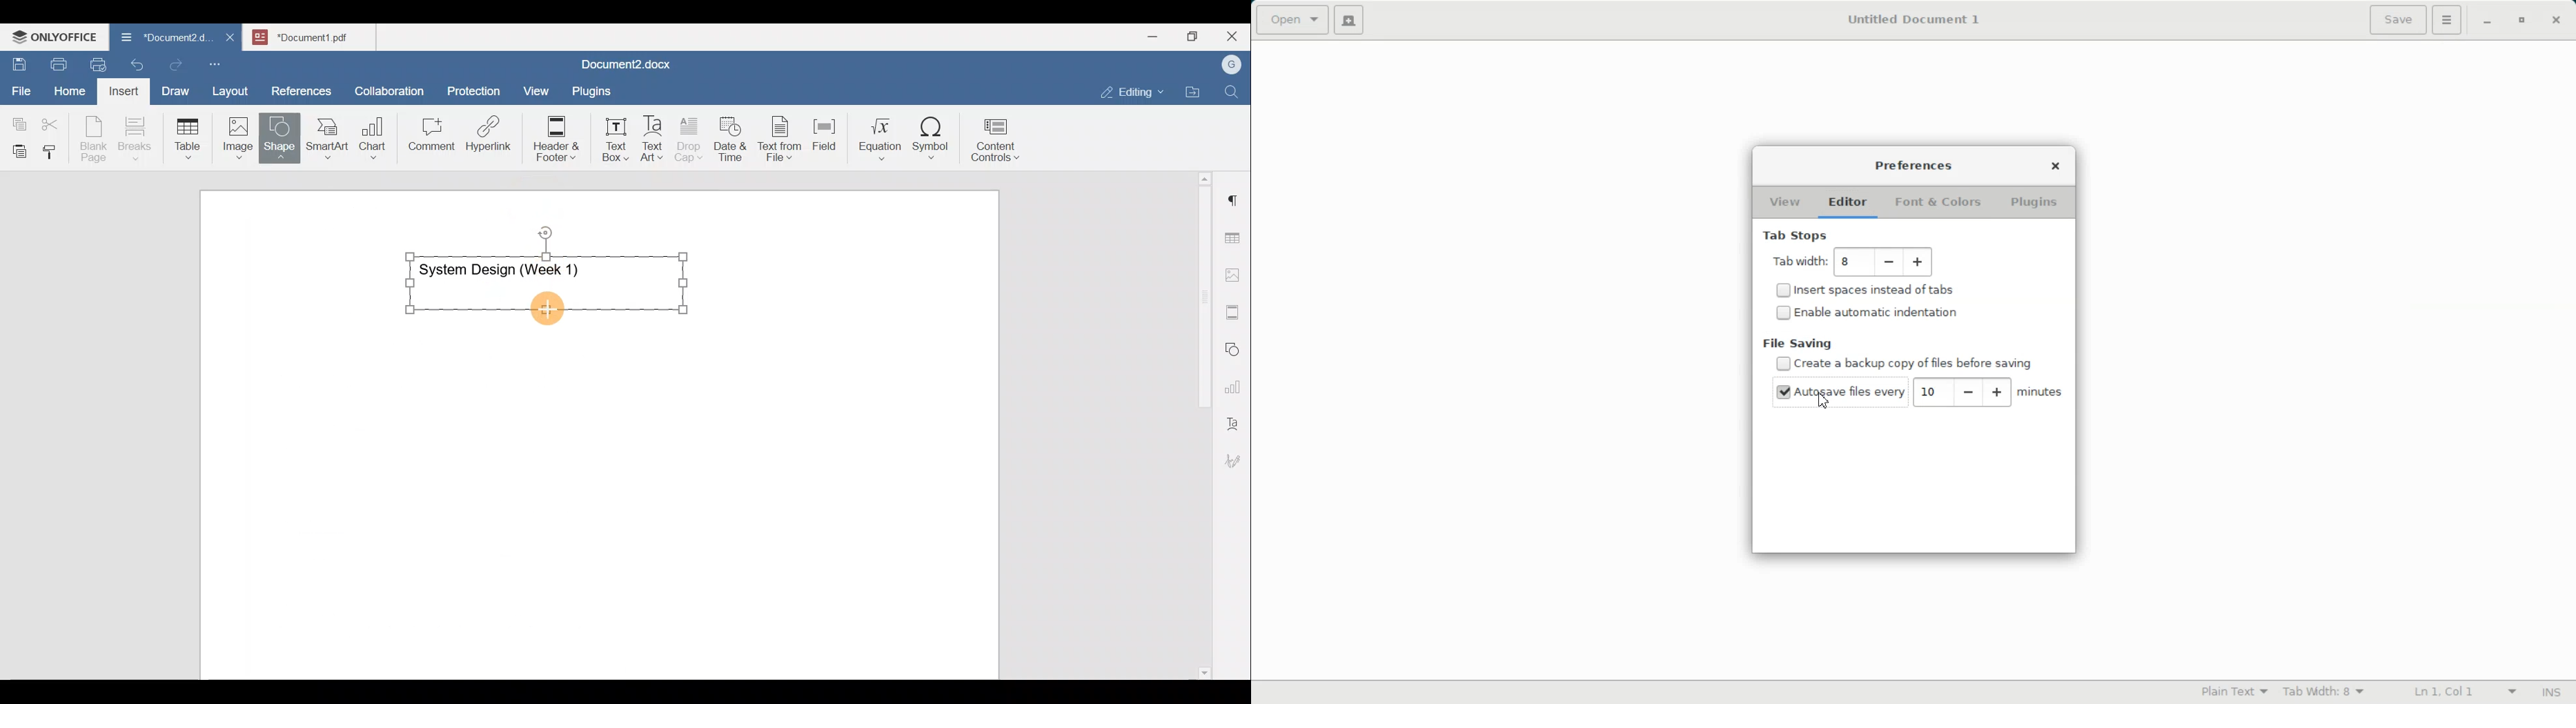 This screenshot has height=728, width=2576. I want to click on Shape, so click(281, 132).